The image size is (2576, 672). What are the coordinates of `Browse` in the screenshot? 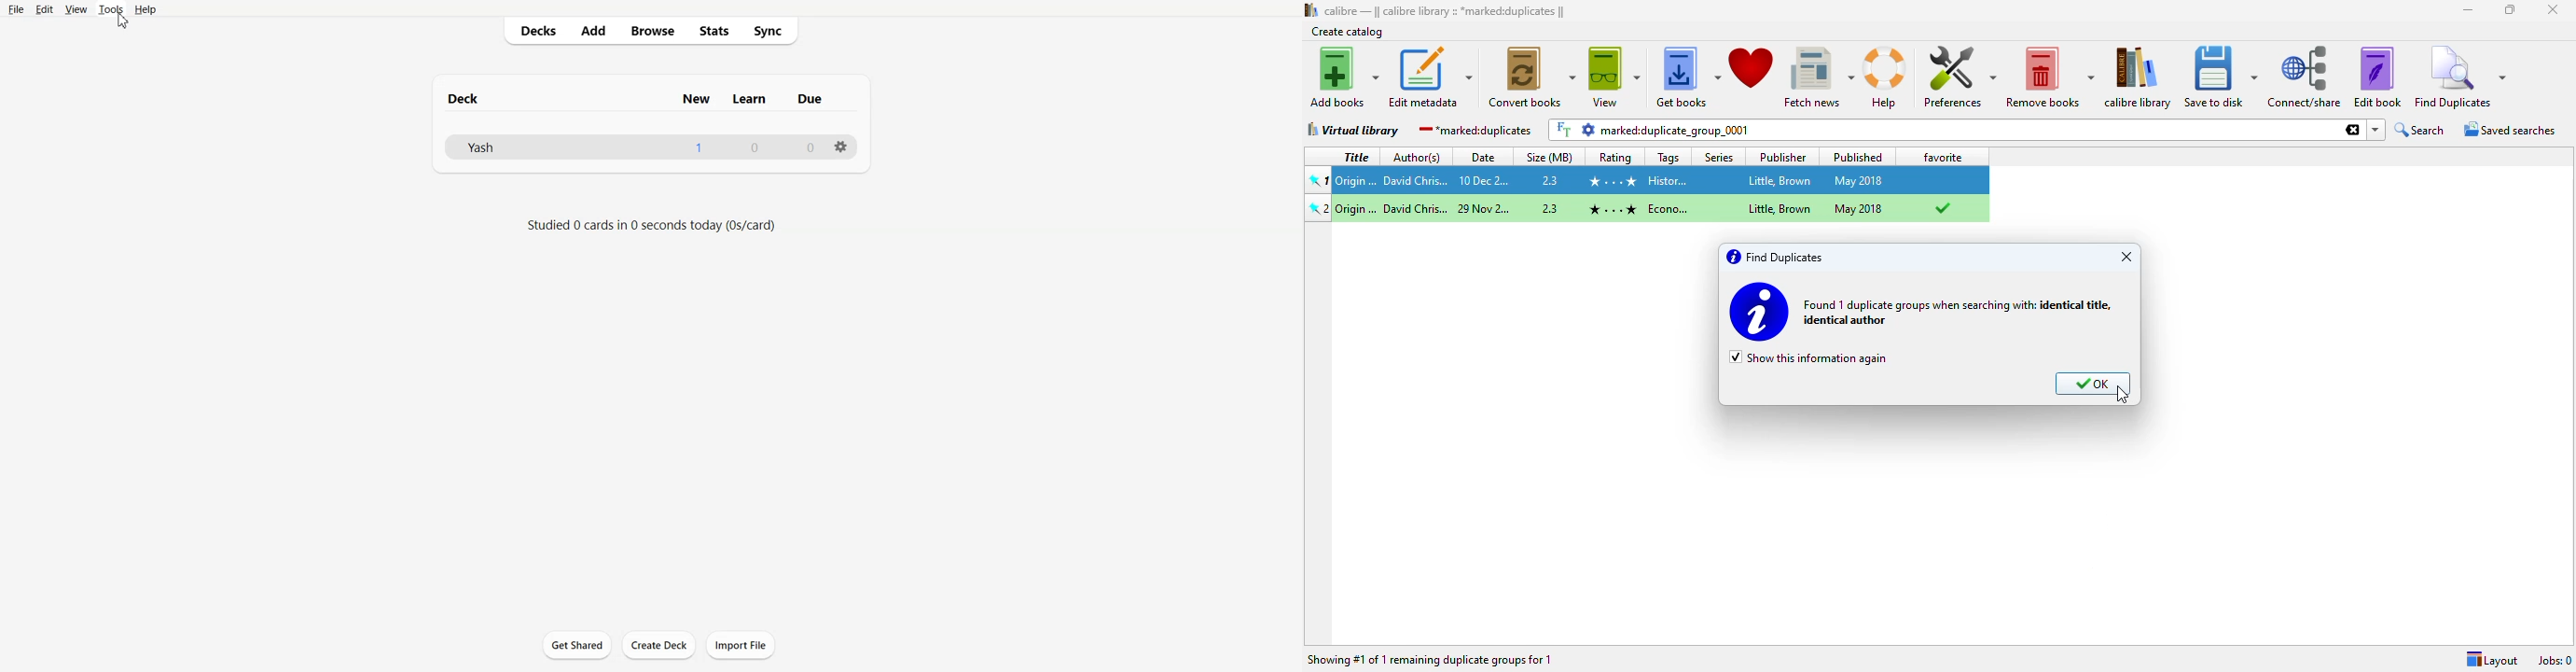 It's located at (653, 31).